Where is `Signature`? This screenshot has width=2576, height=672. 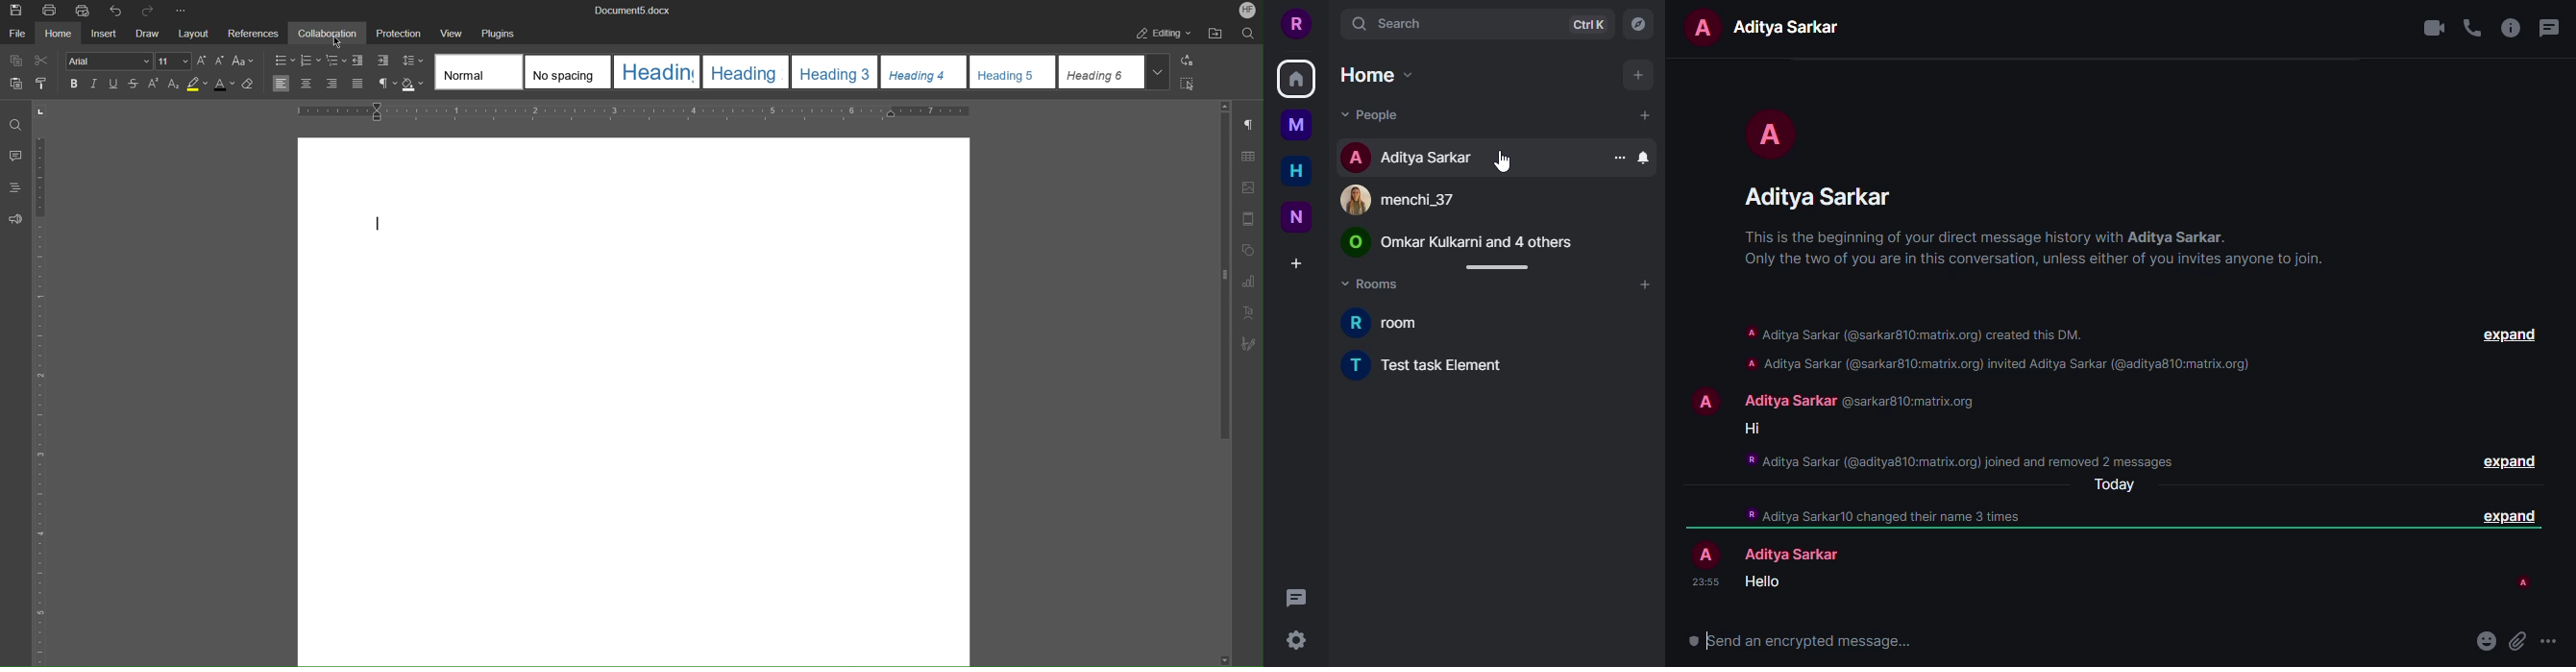 Signature is located at coordinates (1247, 345).